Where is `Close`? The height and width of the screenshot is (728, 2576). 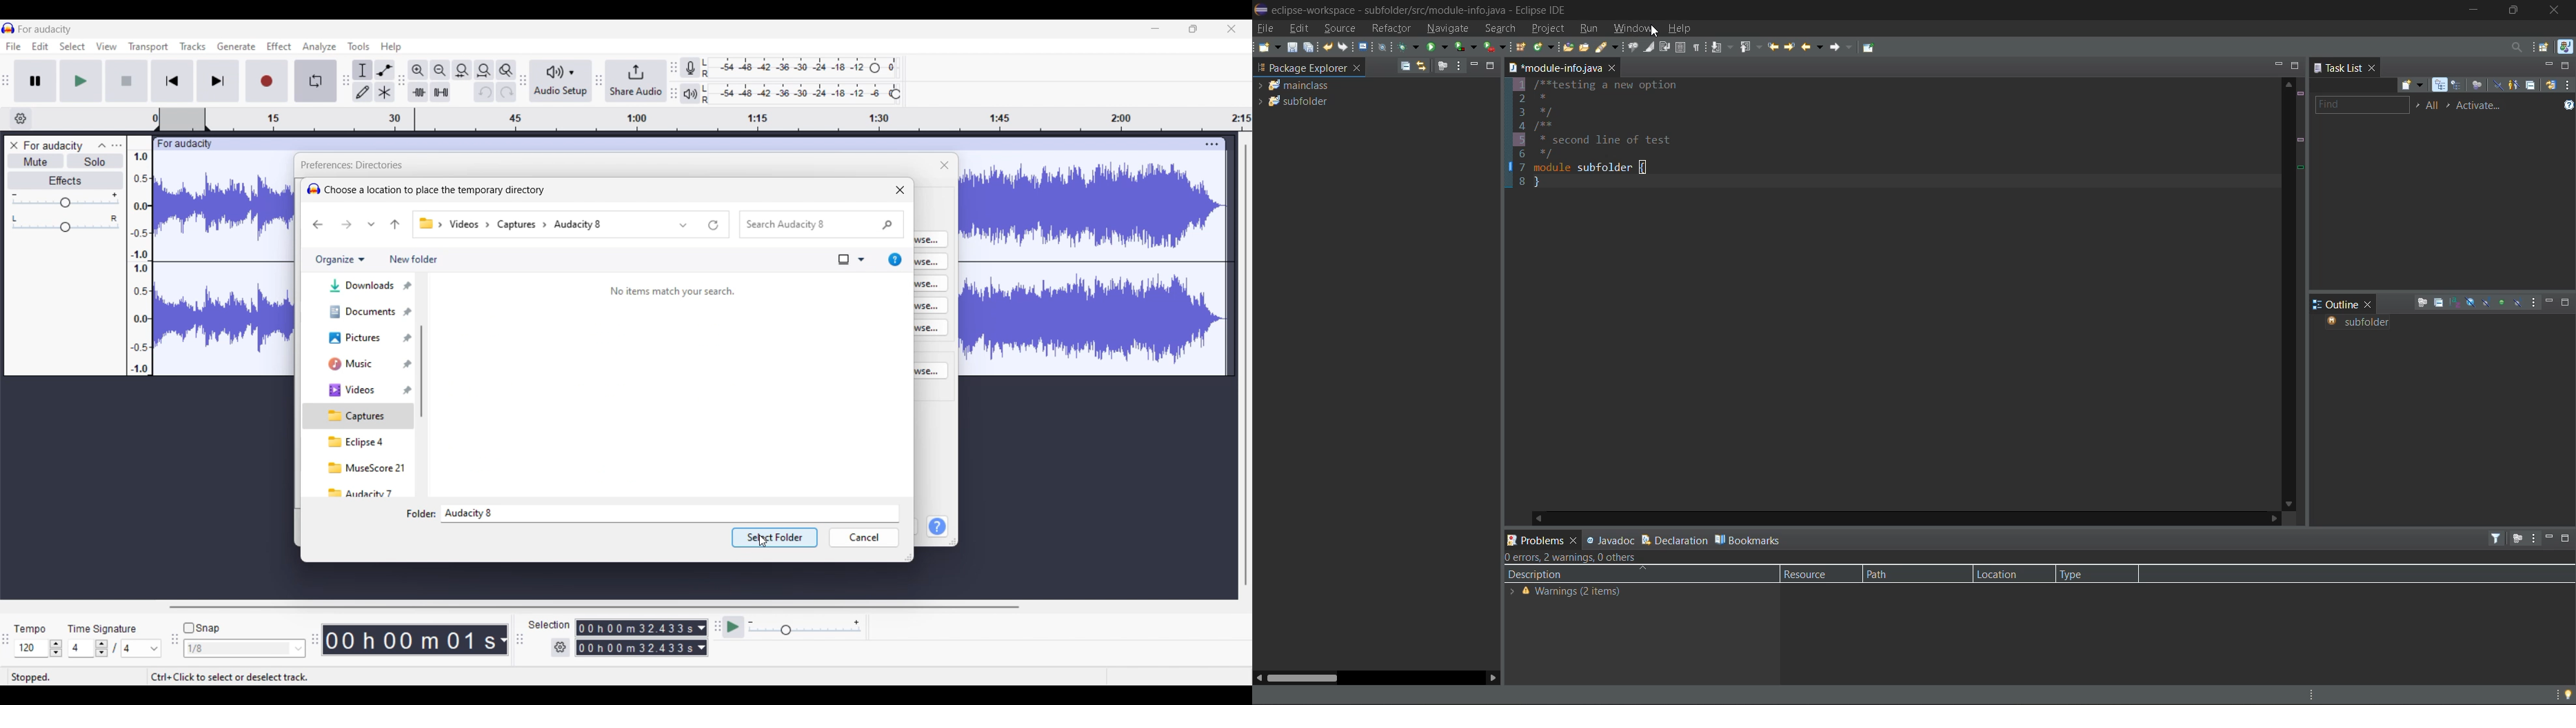 Close is located at coordinates (945, 165).